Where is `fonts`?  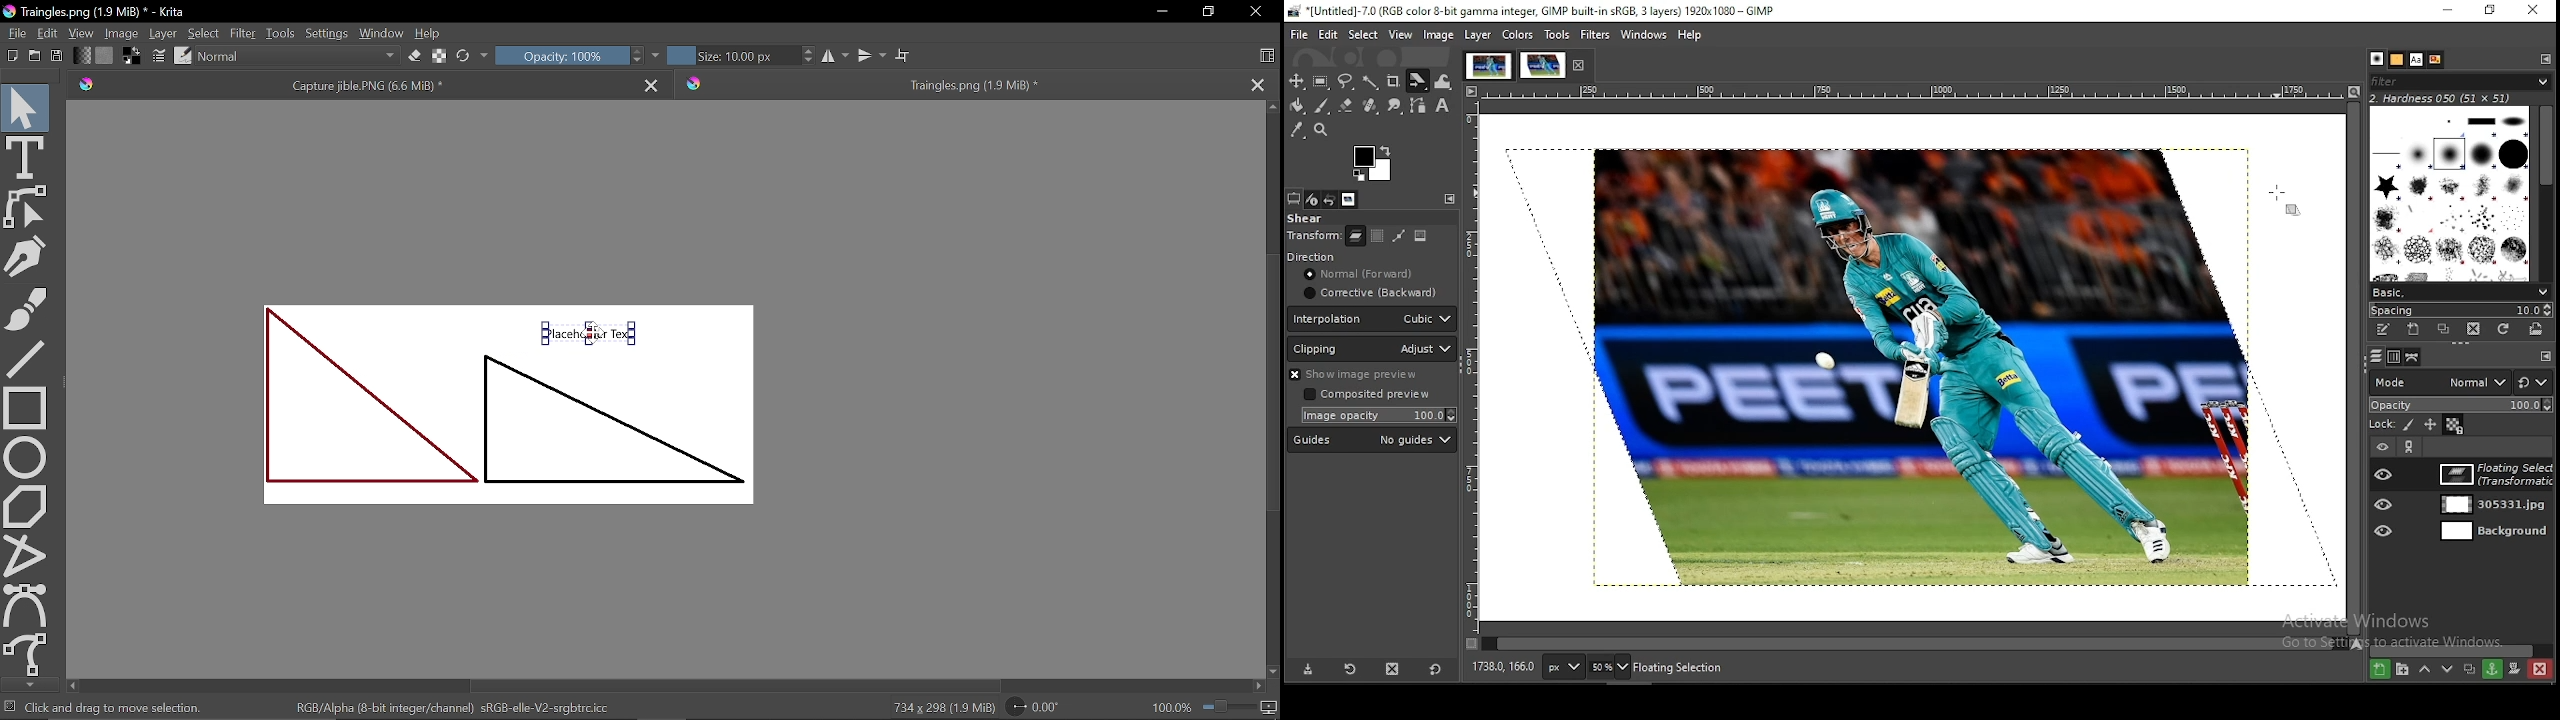
fonts is located at coordinates (2416, 60).